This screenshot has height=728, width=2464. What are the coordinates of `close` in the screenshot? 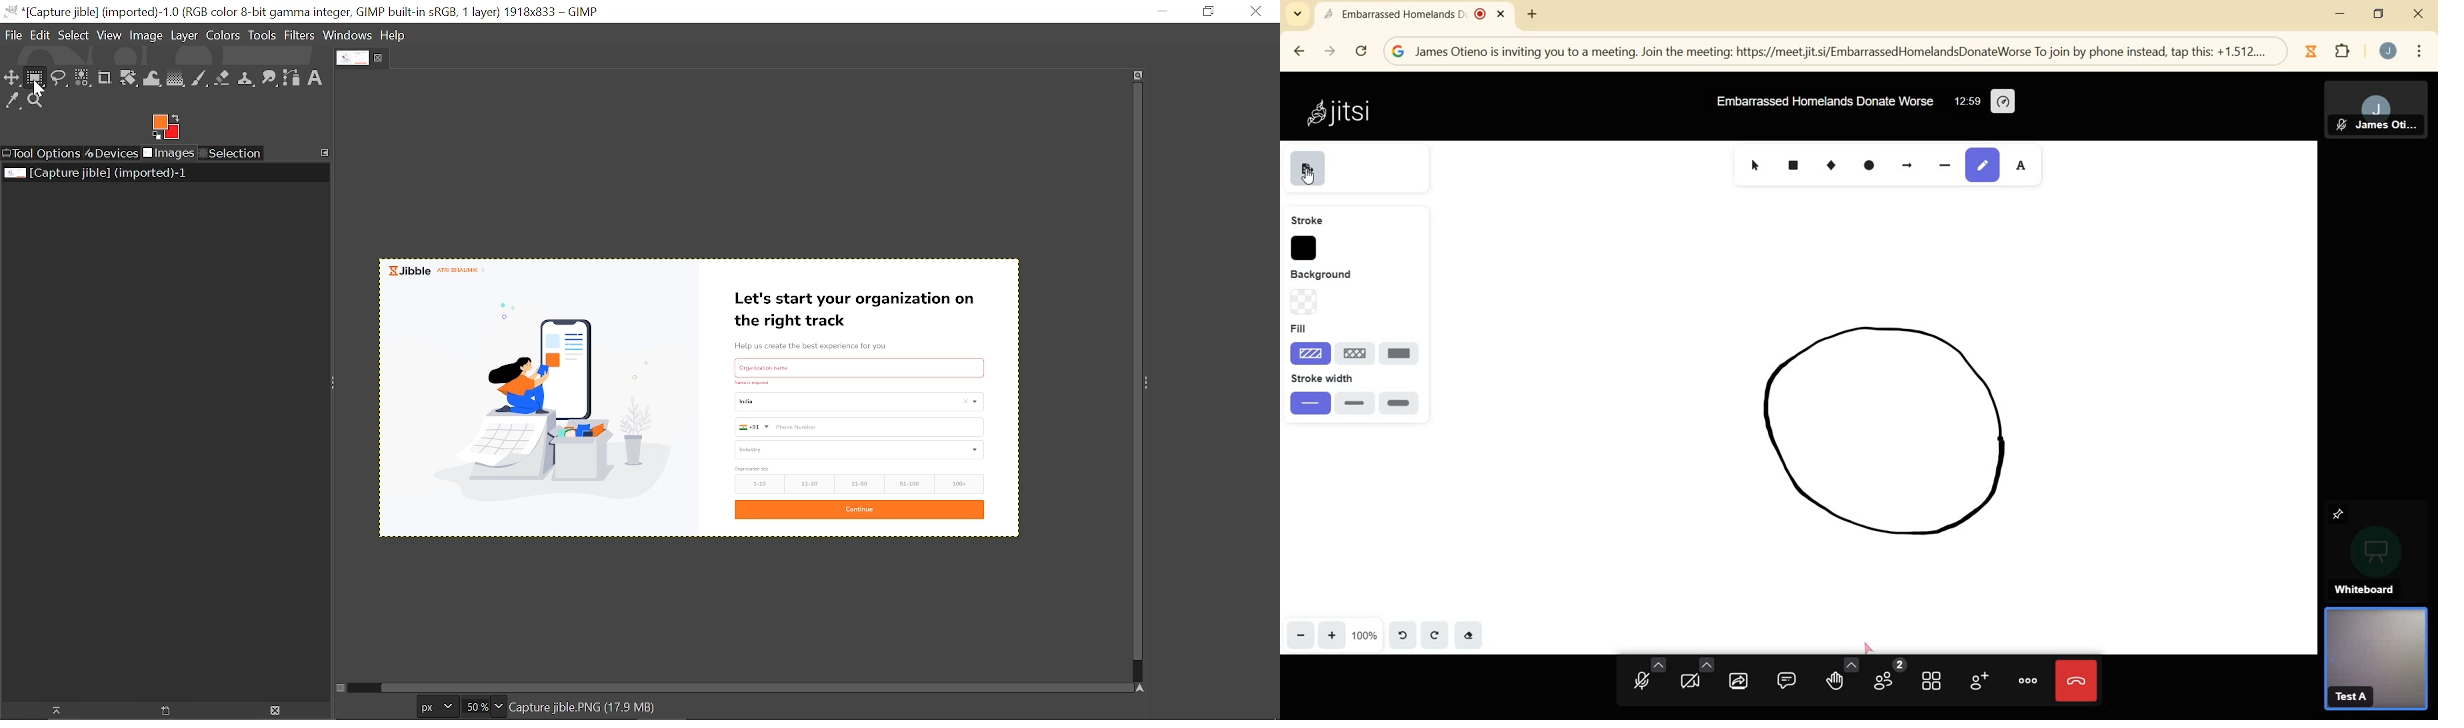 It's located at (2418, 14).